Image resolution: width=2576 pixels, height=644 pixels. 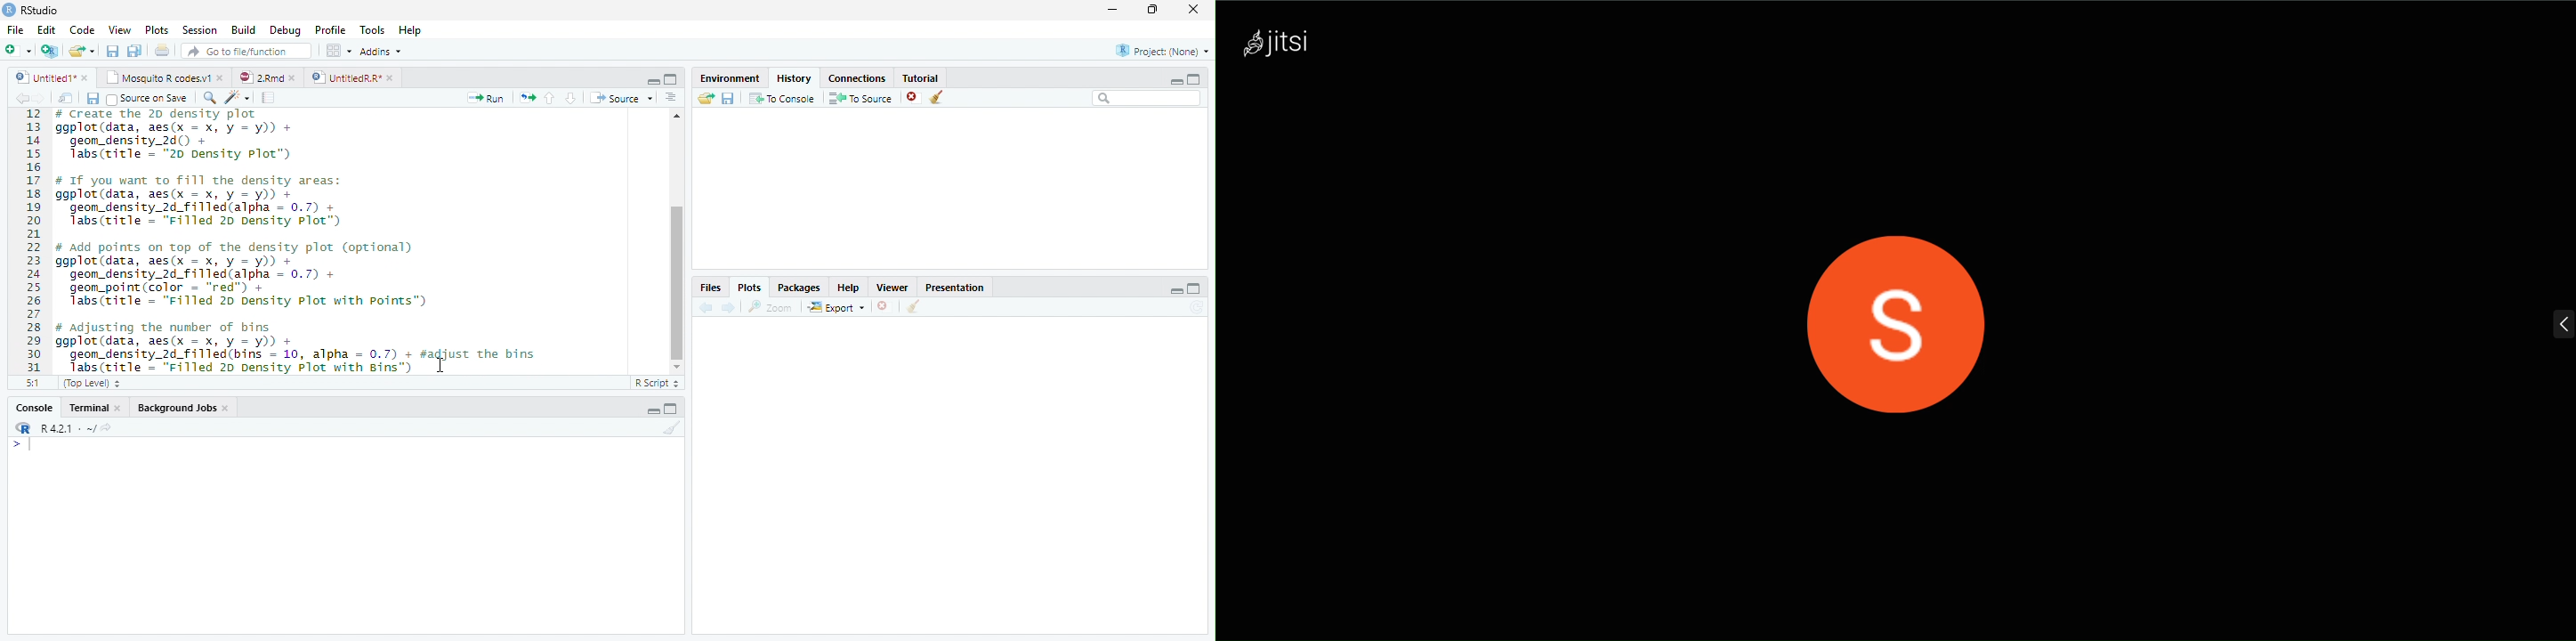 What do you see at coordinates (67, 99) in the screenshot?
I see `show in window` at bounding box center [67, 99].